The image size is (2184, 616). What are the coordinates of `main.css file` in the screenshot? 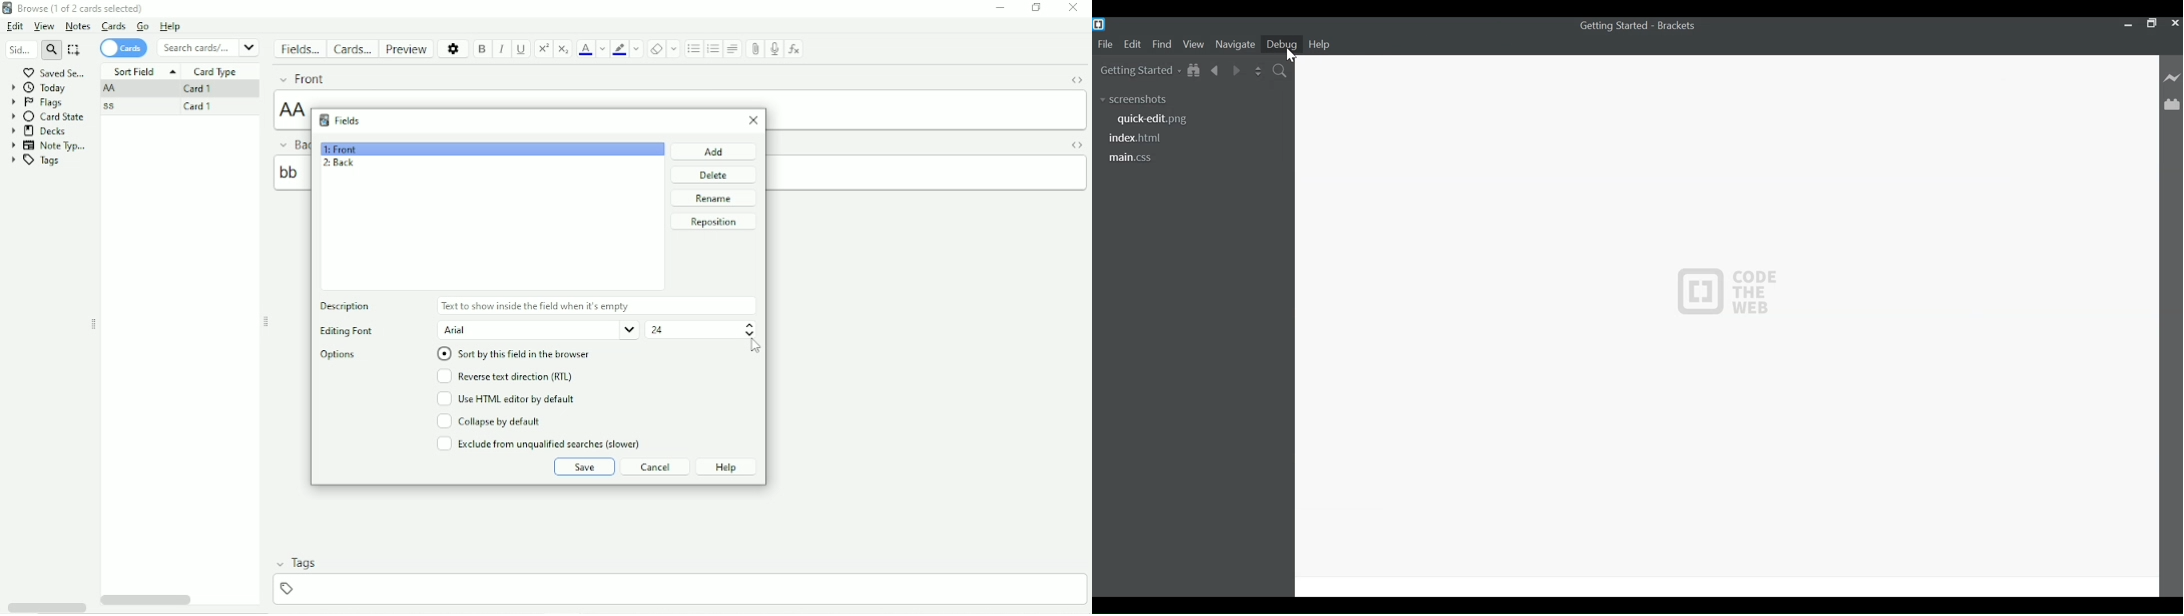 It's located at (1132, 158).